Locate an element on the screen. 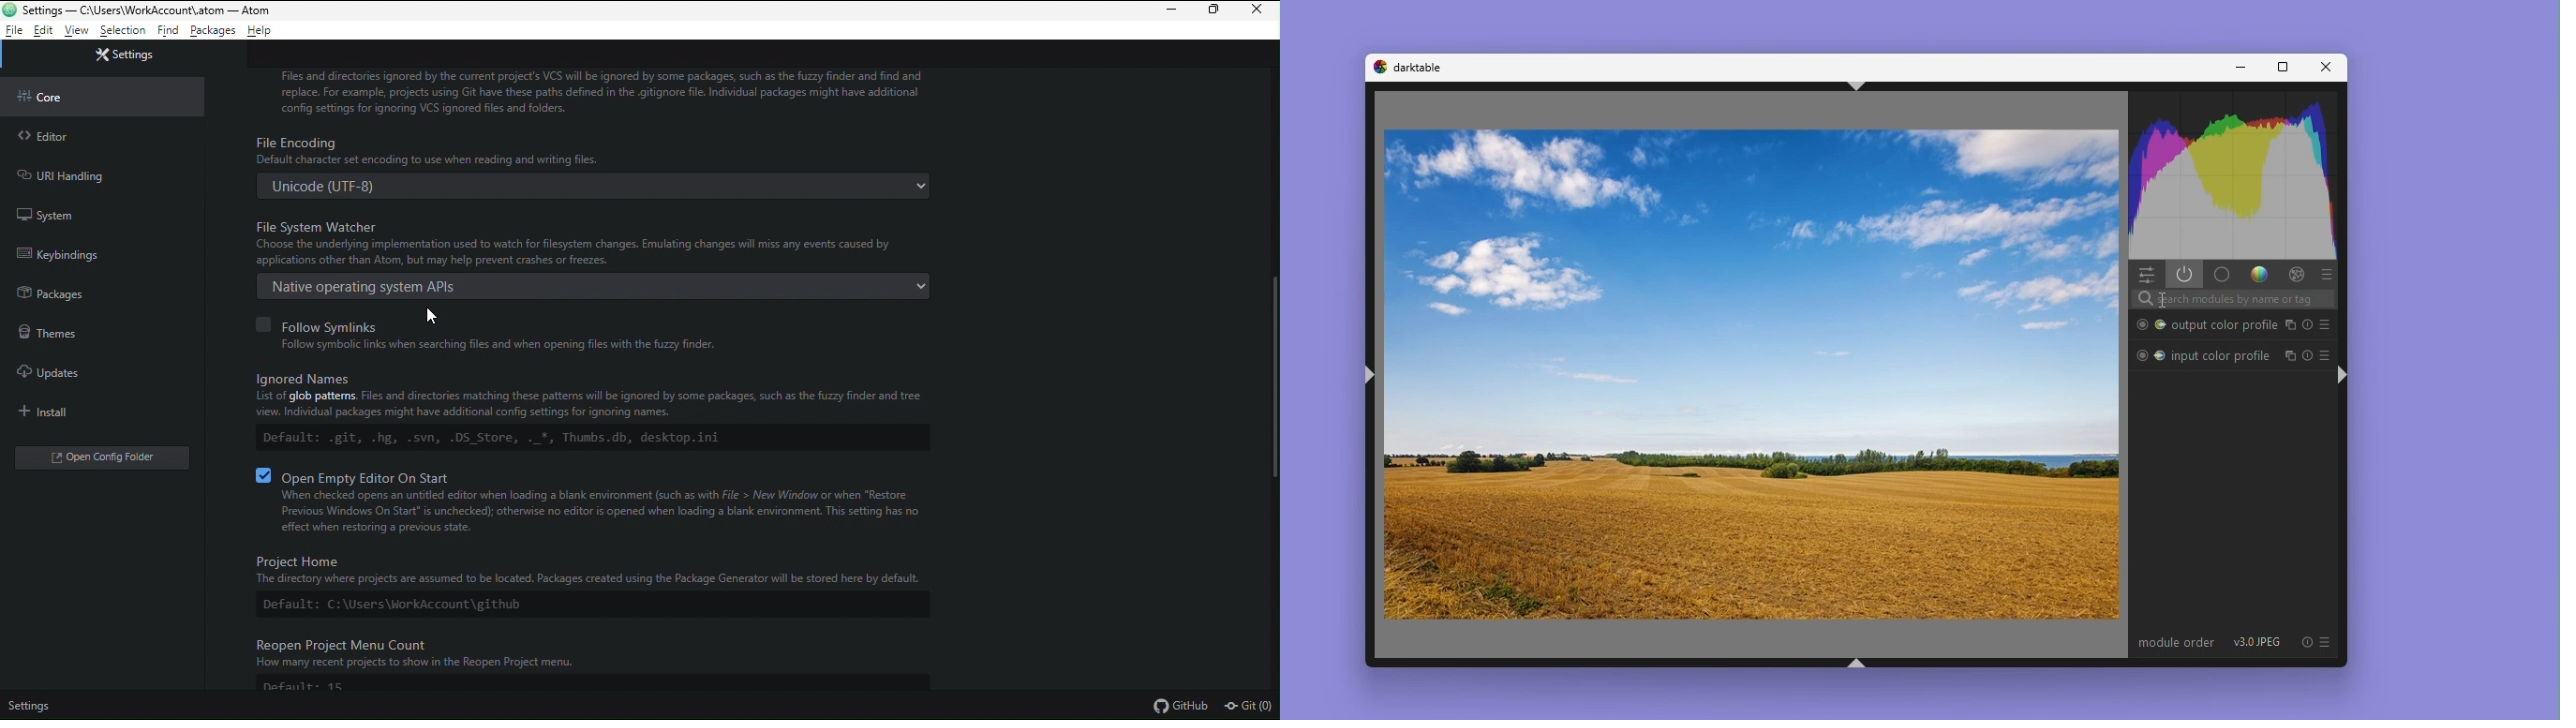  multiple instance is located at coordinates (2290, 354).